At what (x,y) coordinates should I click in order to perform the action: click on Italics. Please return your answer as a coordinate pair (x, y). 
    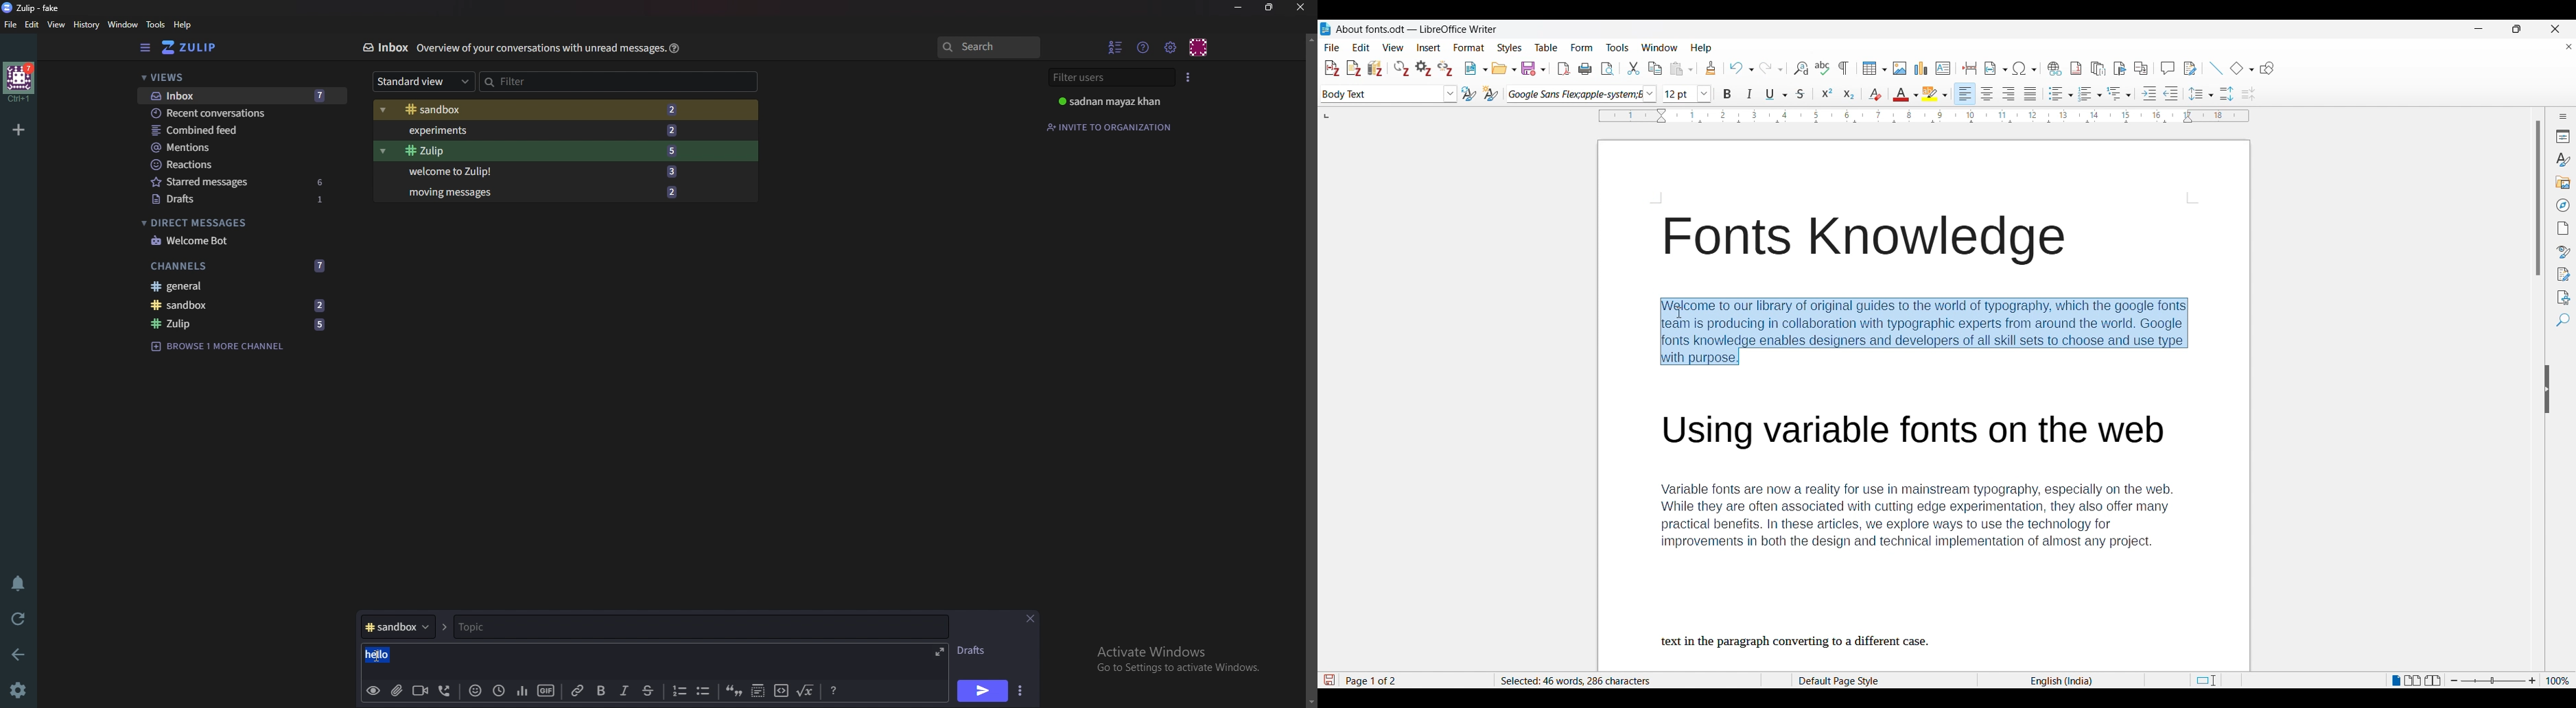
    Looking at the image, I should click on (1750, 94).